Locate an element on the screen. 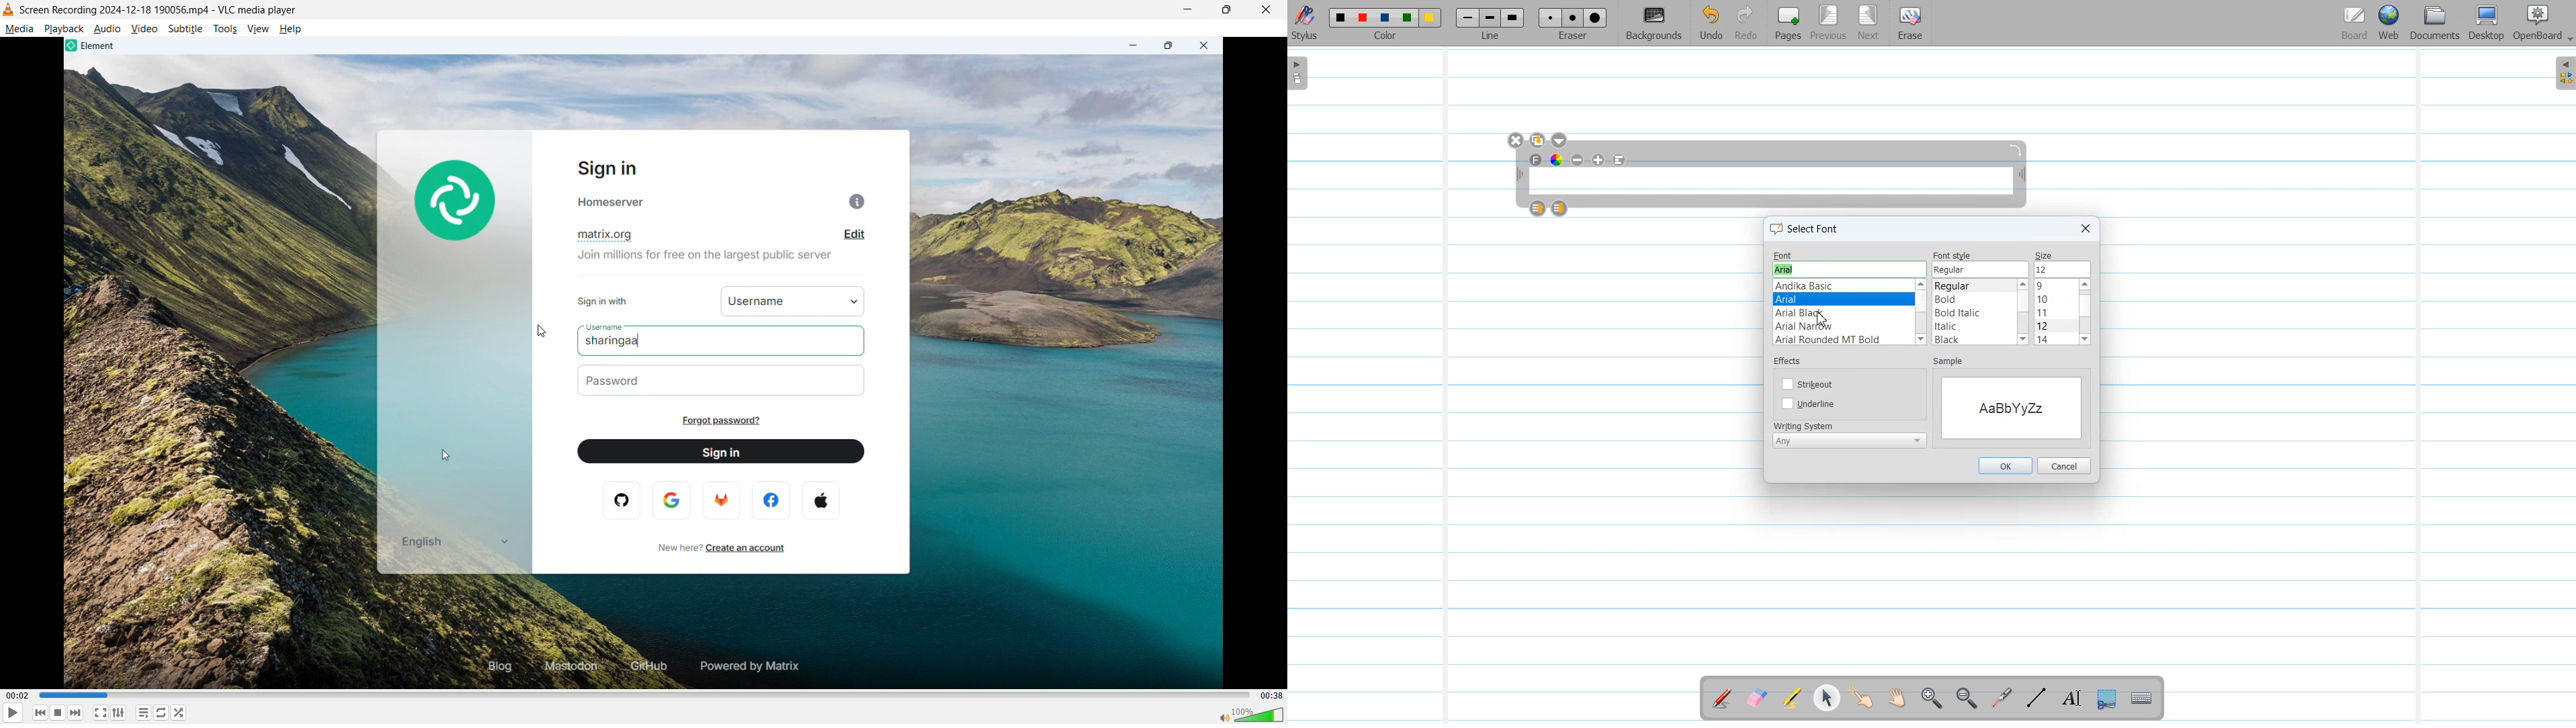 This screenshot has height=728, width=2576. Toggle playlist  is located at coordinates (143, 713).